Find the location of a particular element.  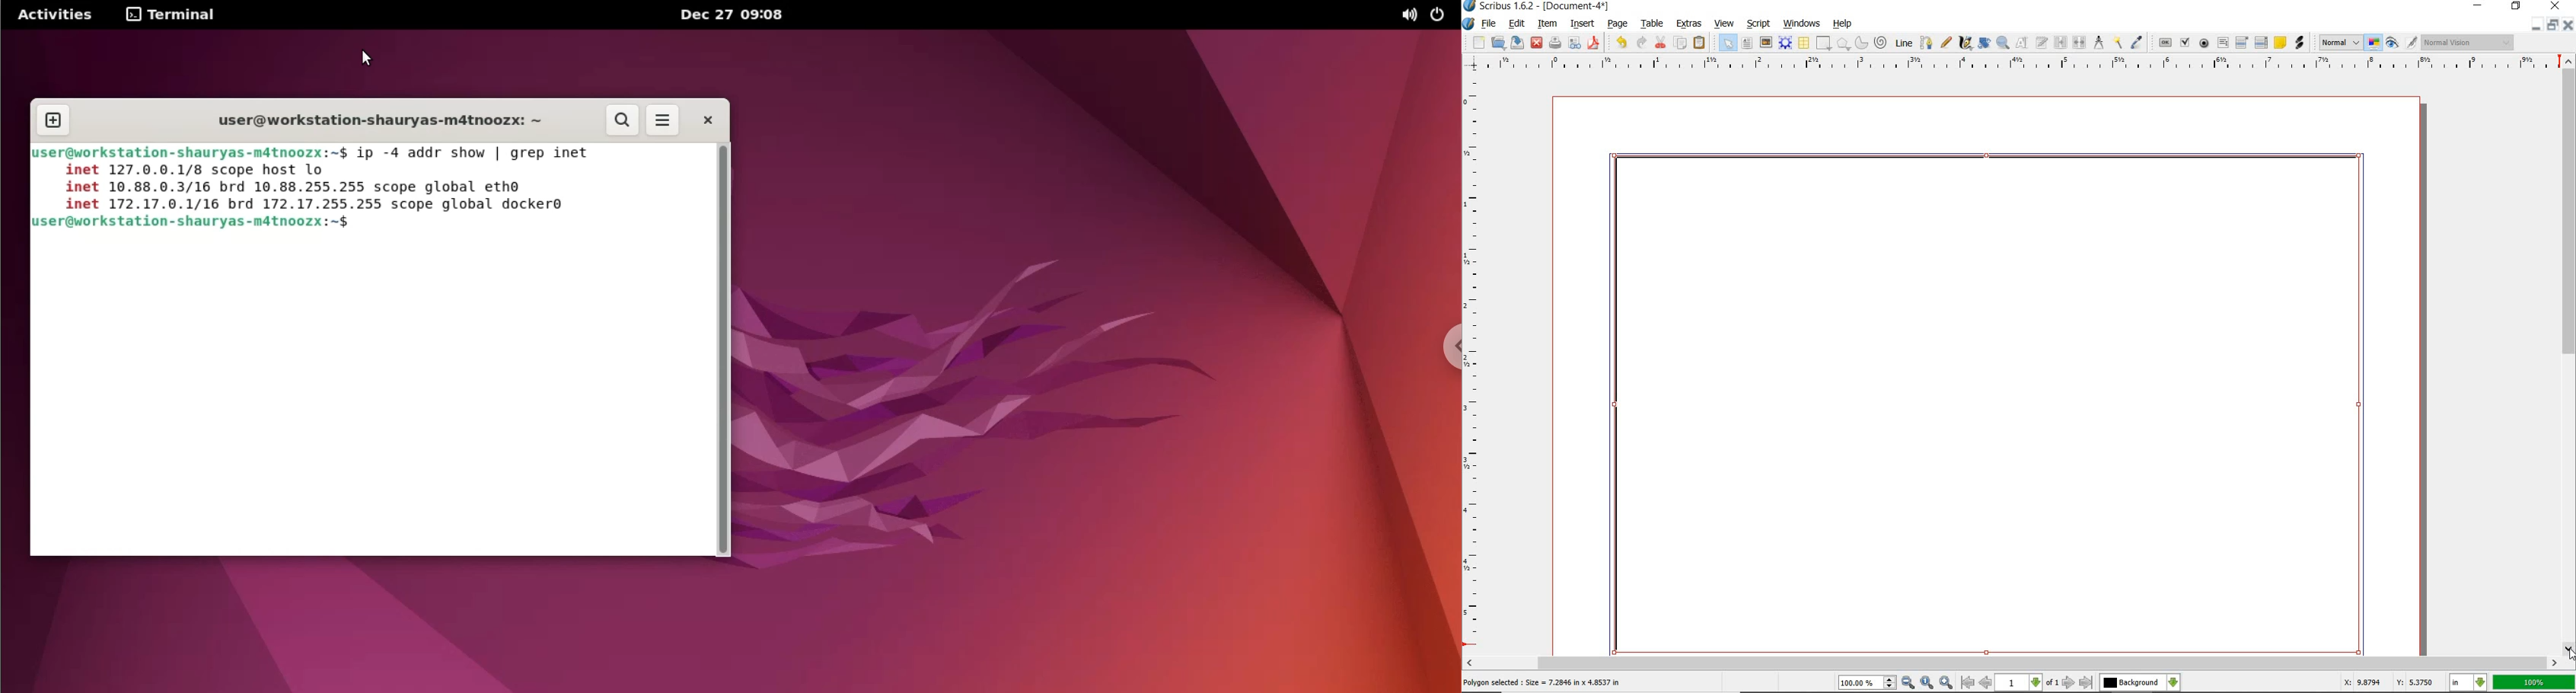

zoom in or zoom out is located at coordinates (2002, 44).